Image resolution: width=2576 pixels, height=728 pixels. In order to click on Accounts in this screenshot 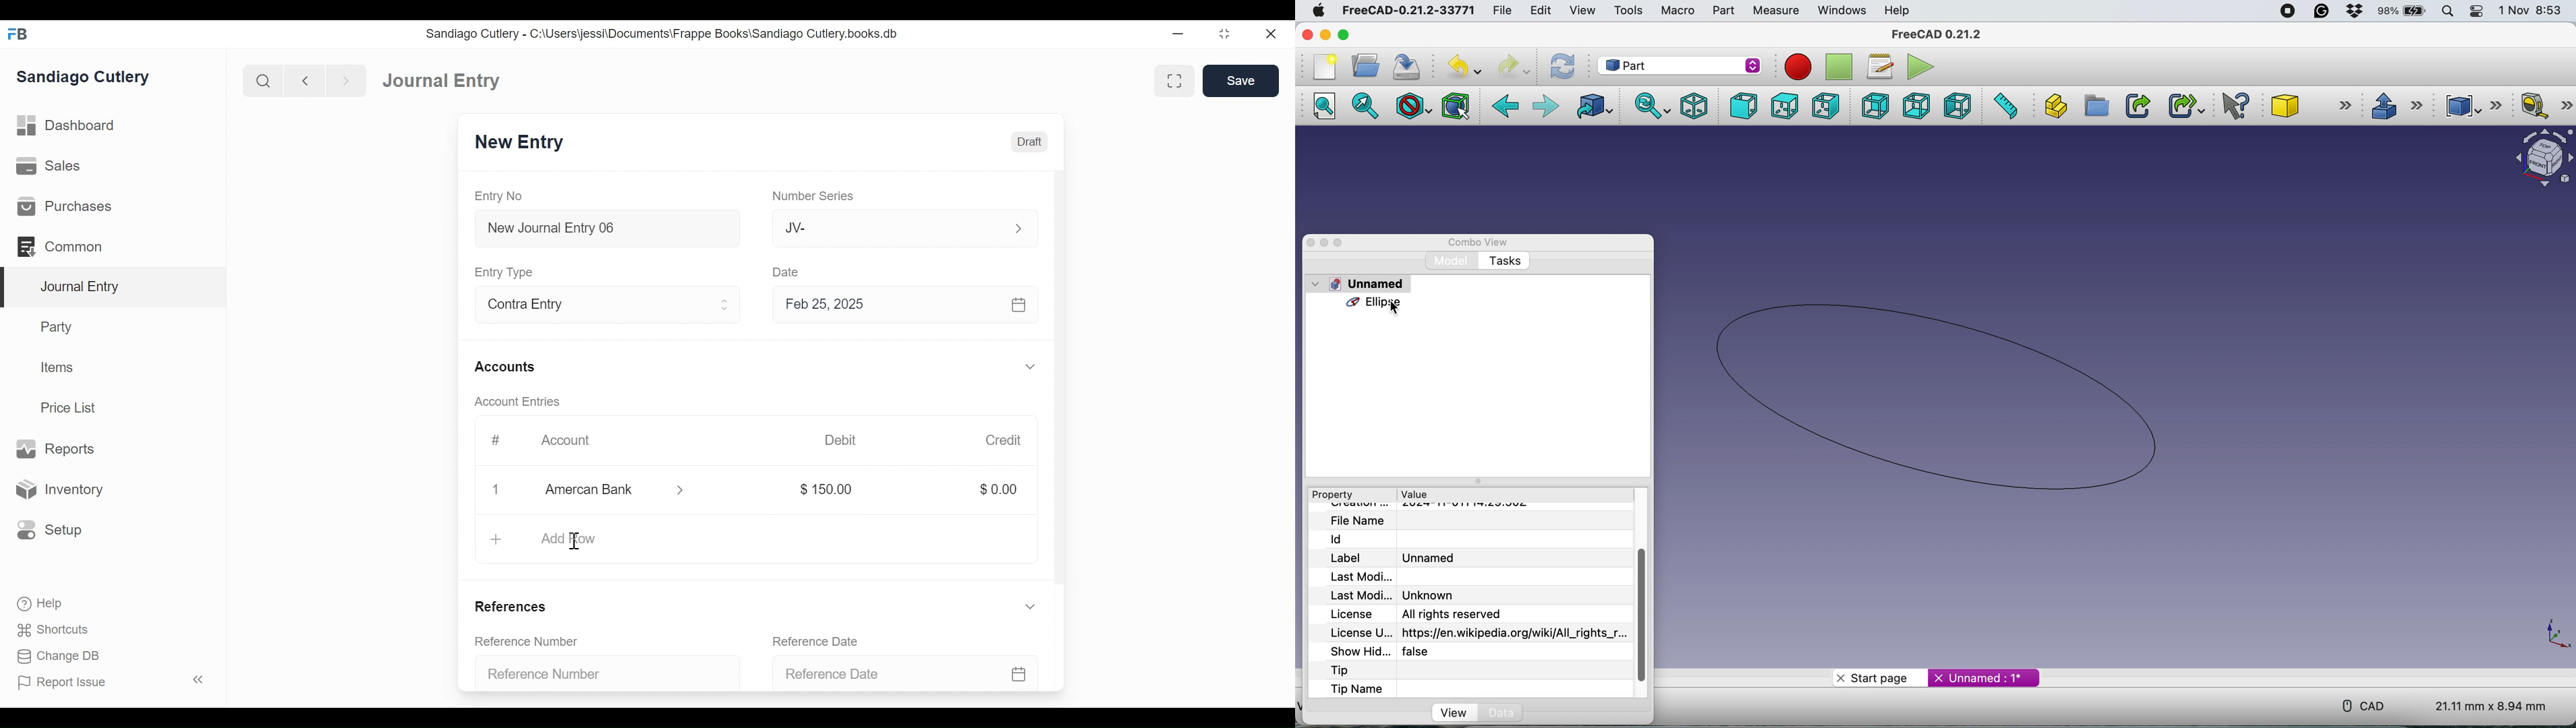, I will do `click(509, 368)`.